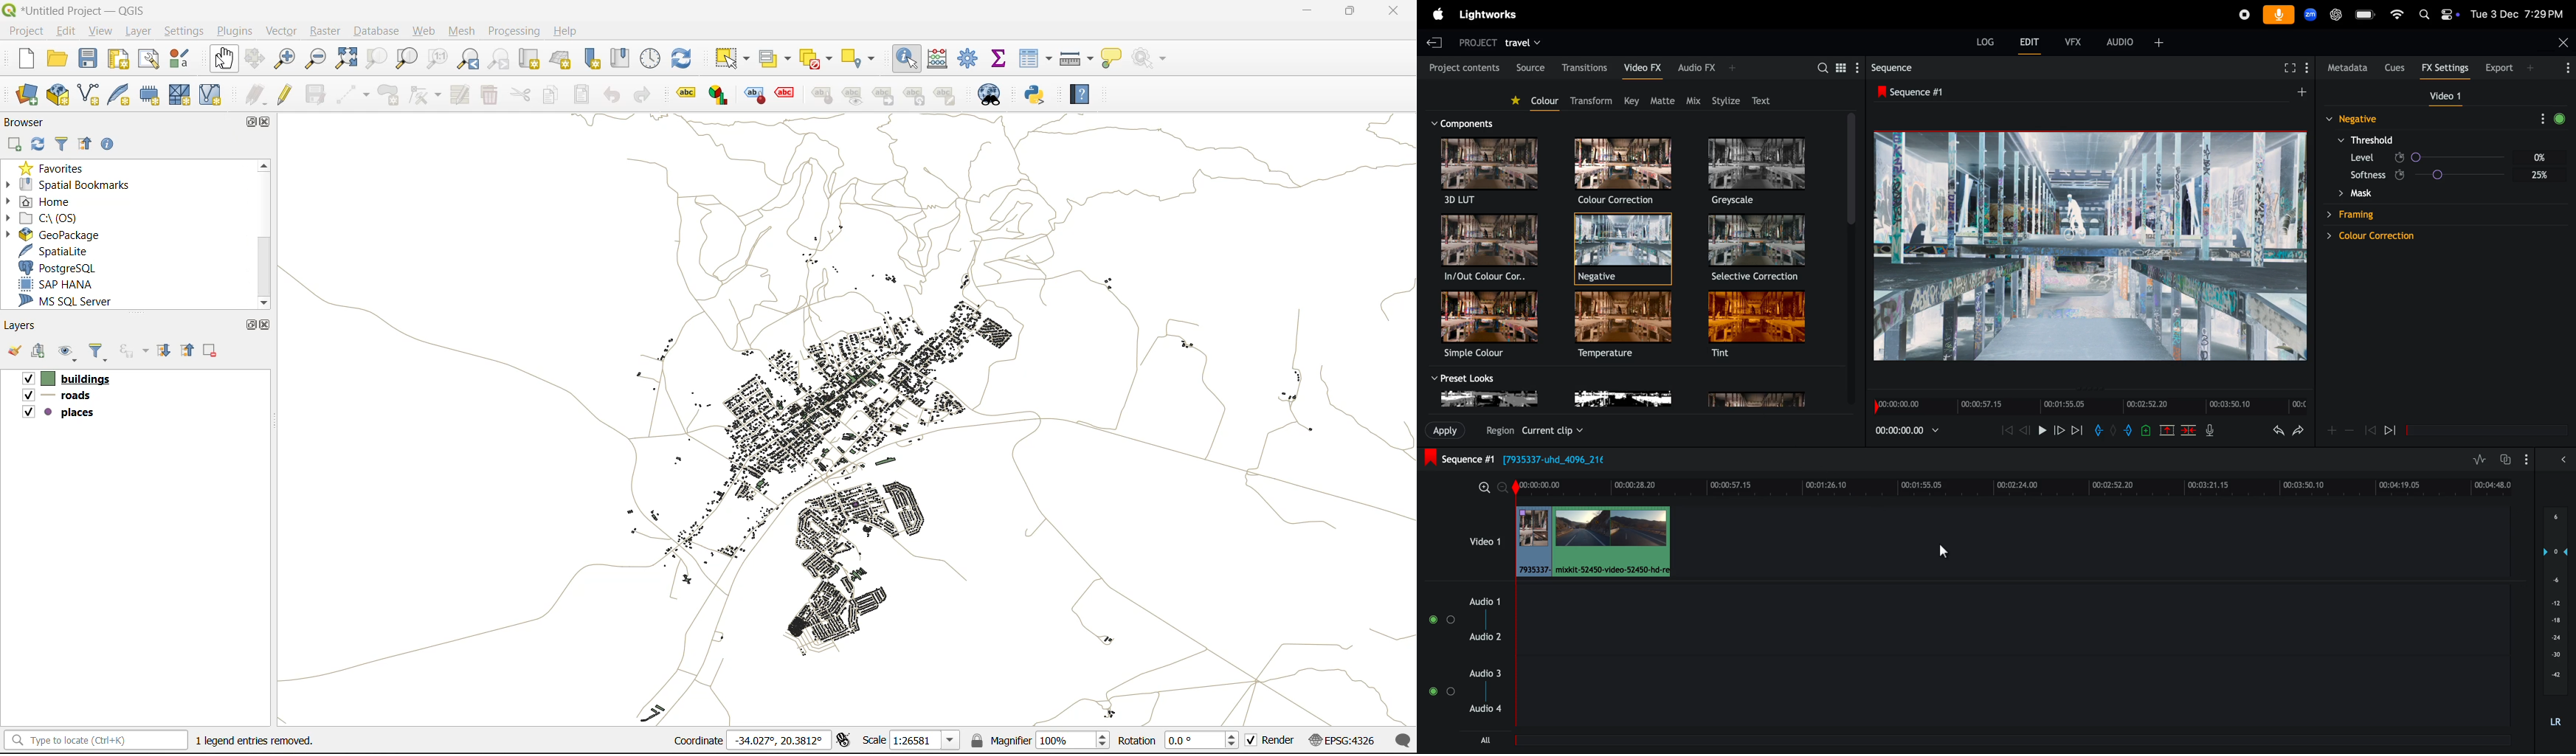  What do you see at coordinates (64, 411) in the screenshot?
I see `places` at bounding box center [64, 411].